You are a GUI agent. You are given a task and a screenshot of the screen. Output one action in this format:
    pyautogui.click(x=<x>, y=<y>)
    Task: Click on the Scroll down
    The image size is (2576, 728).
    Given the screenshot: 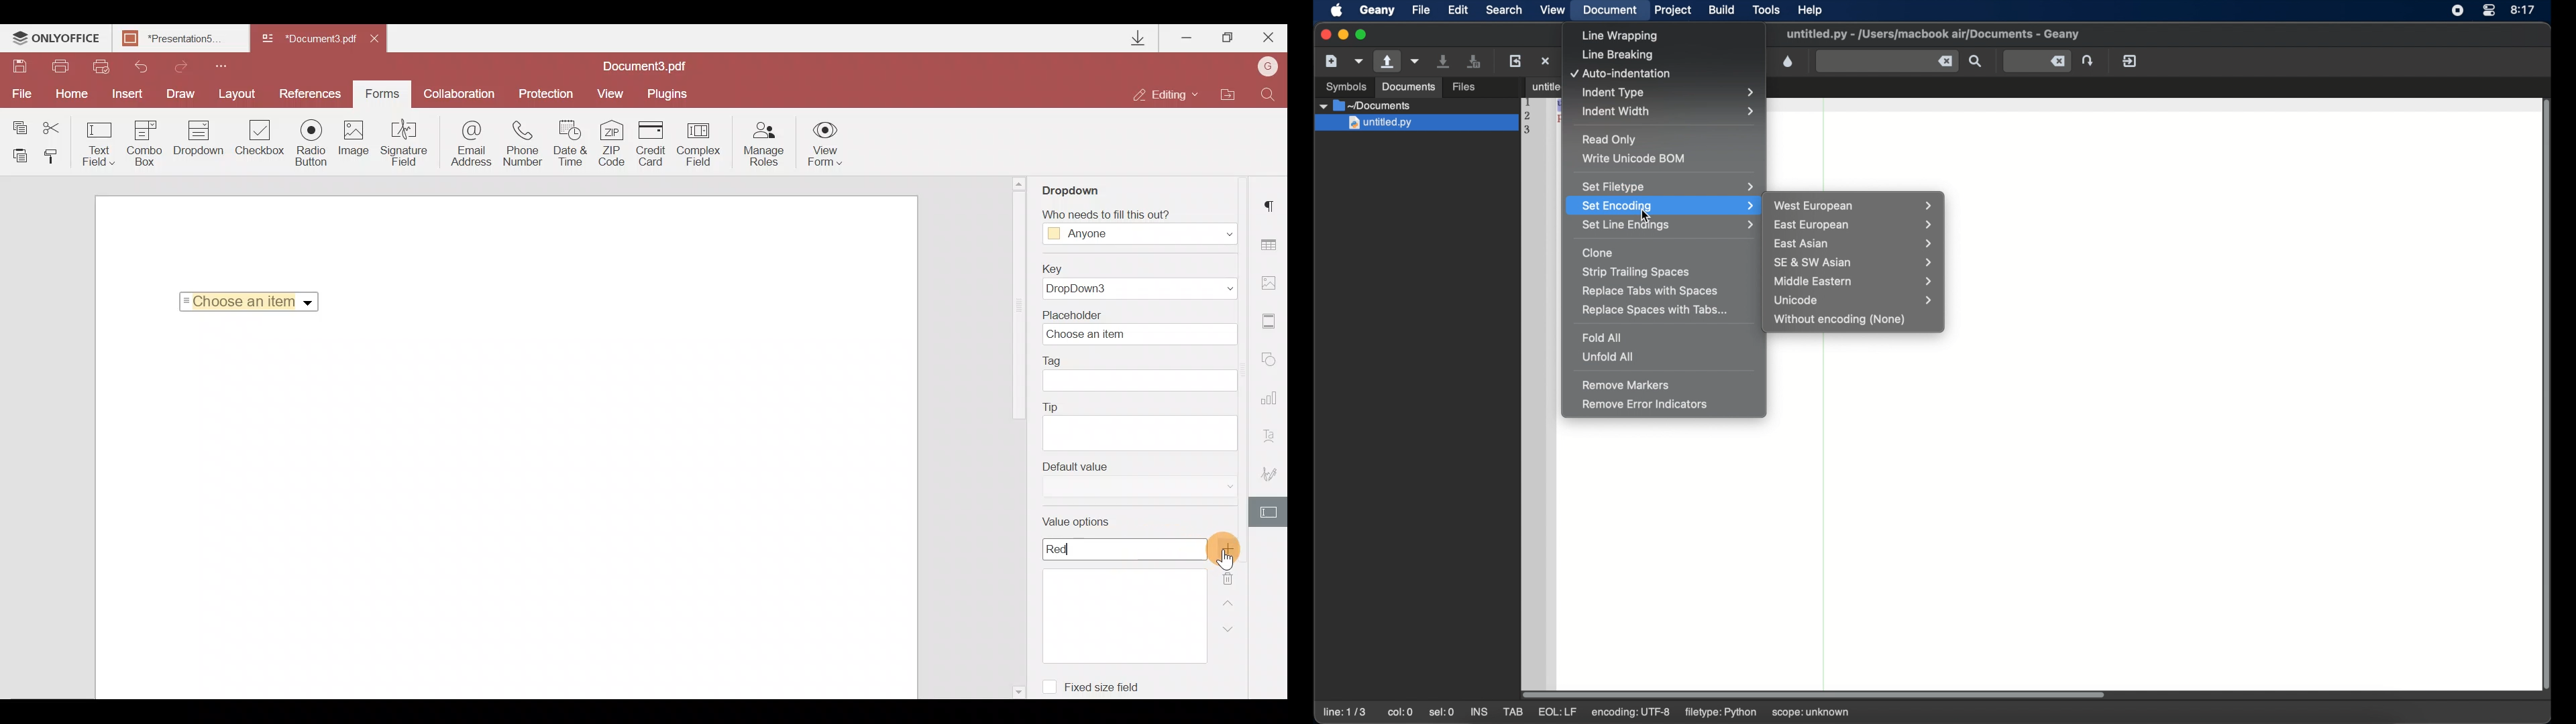 What is the action you would take?
    pyautogui.click(x=1017, y=690)
    